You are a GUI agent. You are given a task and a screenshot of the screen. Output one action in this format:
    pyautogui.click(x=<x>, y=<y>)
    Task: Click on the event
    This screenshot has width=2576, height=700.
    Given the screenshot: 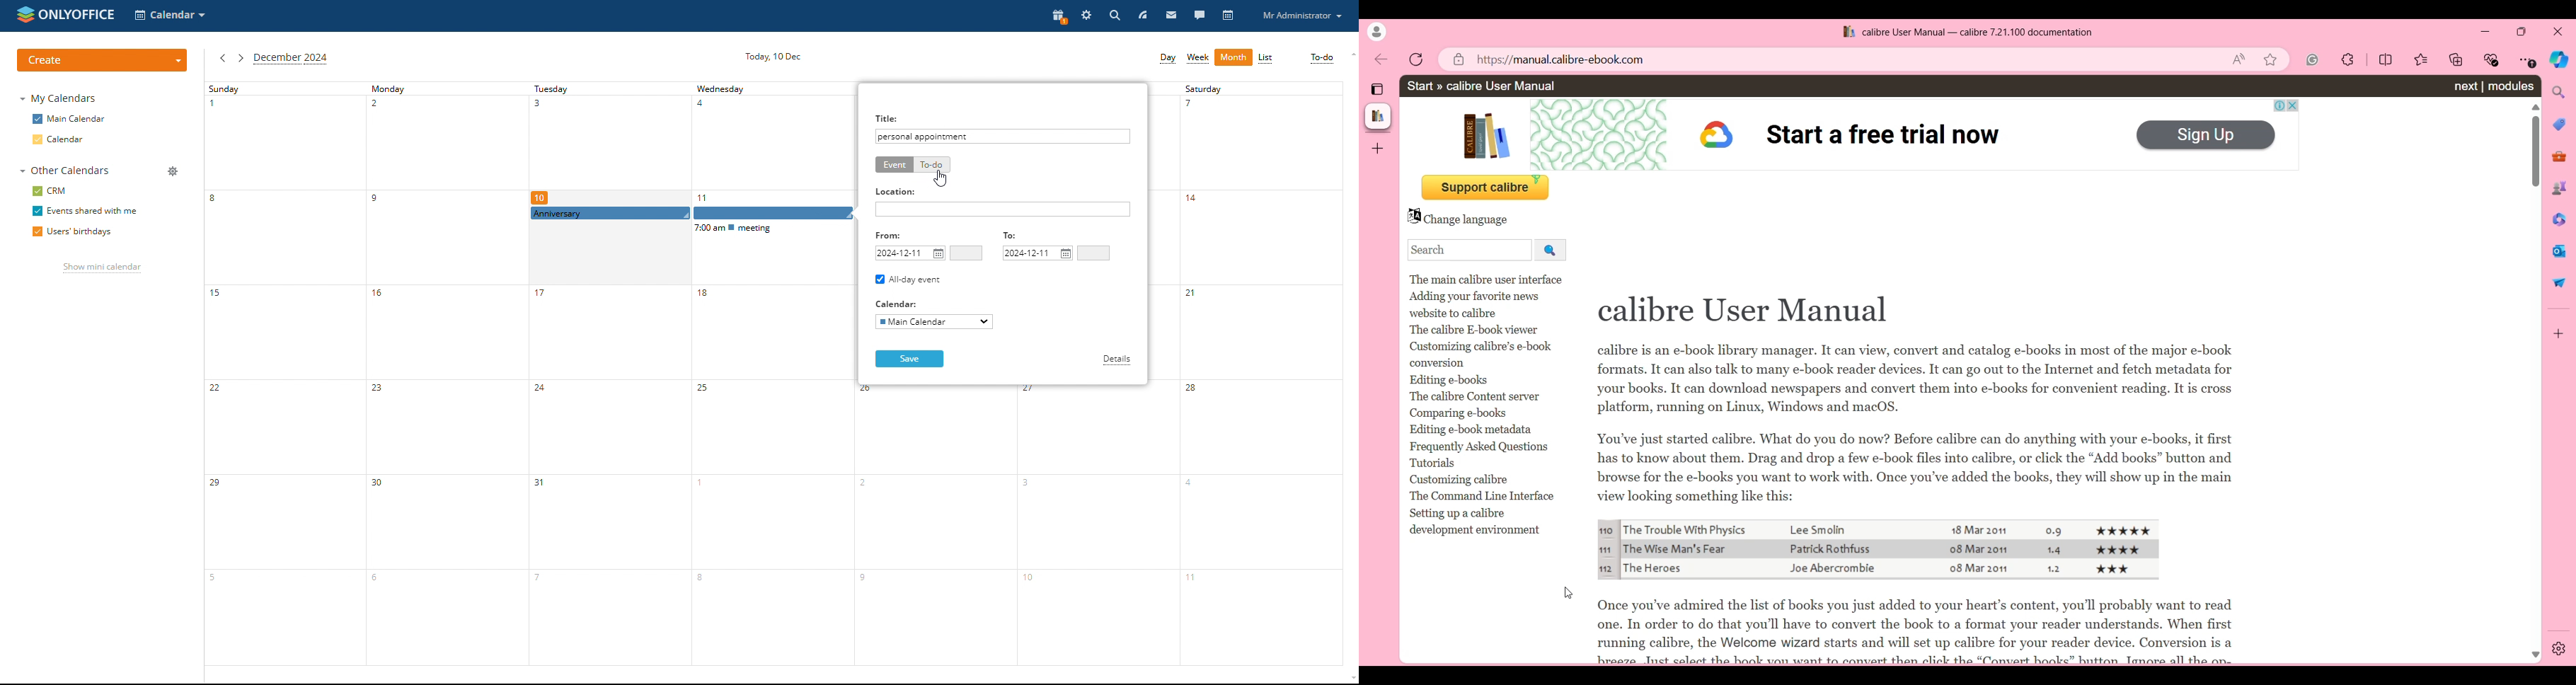 What is the action you would take?
    pyautogui.click(x=894, y=165)
    